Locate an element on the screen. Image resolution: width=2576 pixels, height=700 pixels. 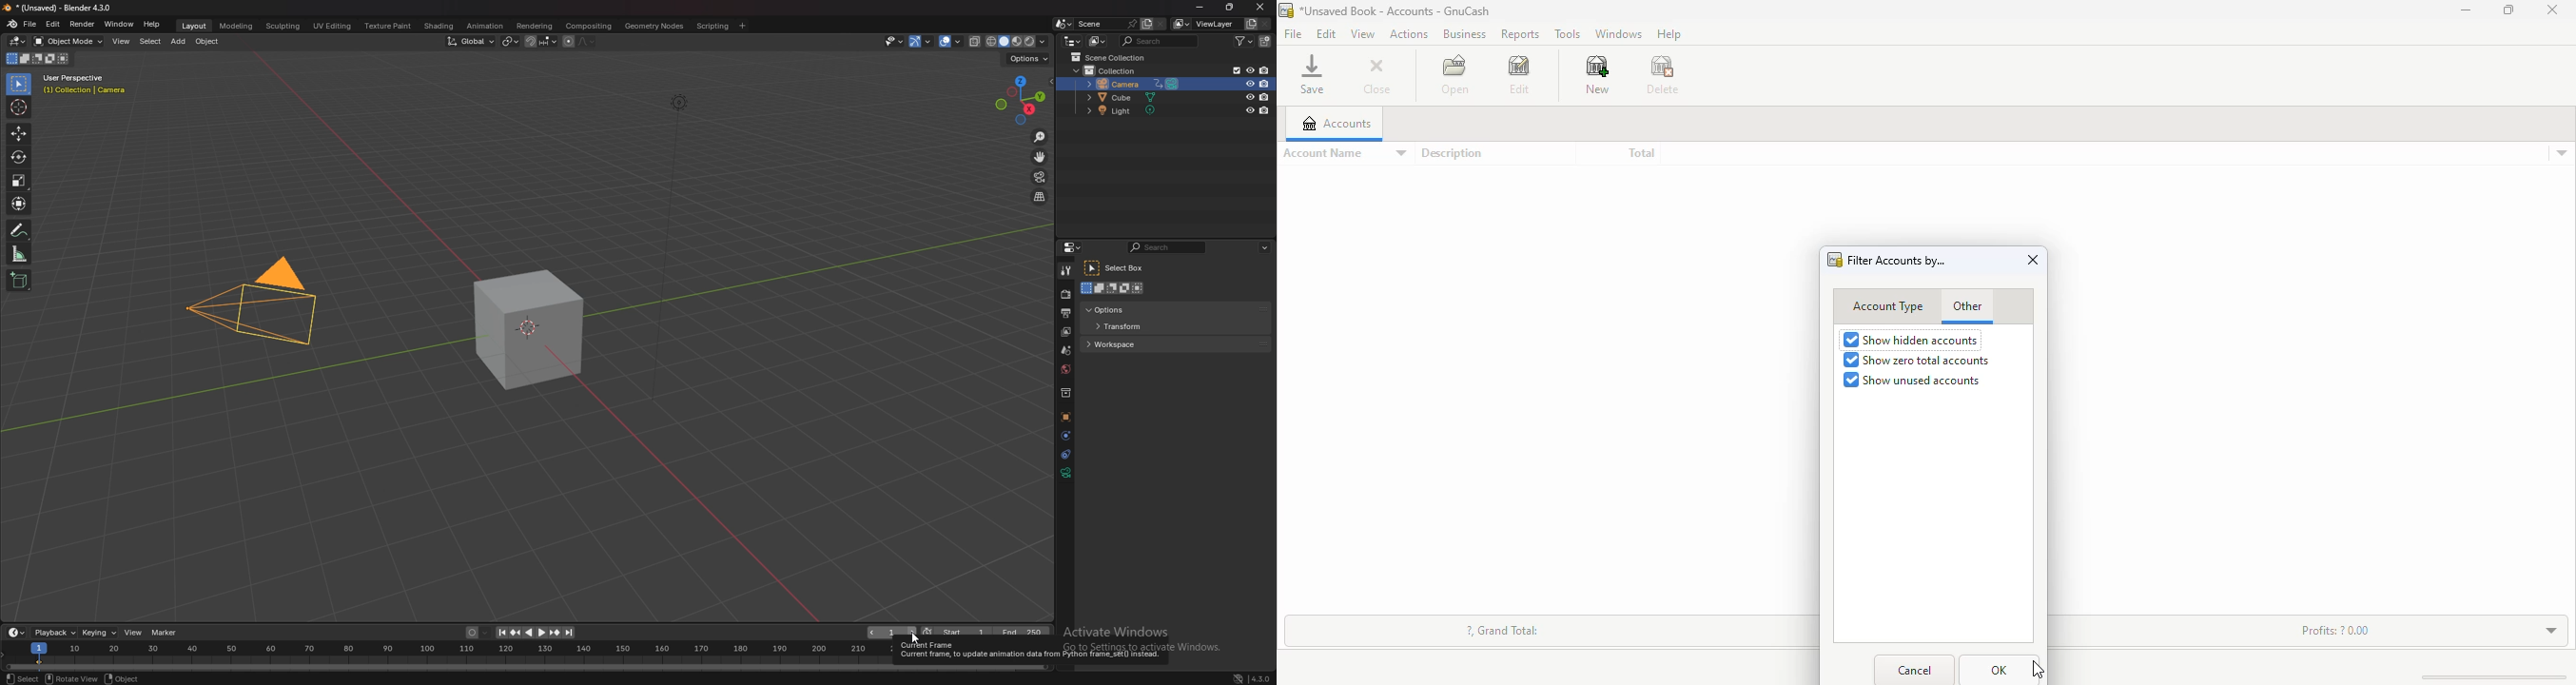
data is located at coordinates (1066, 473).